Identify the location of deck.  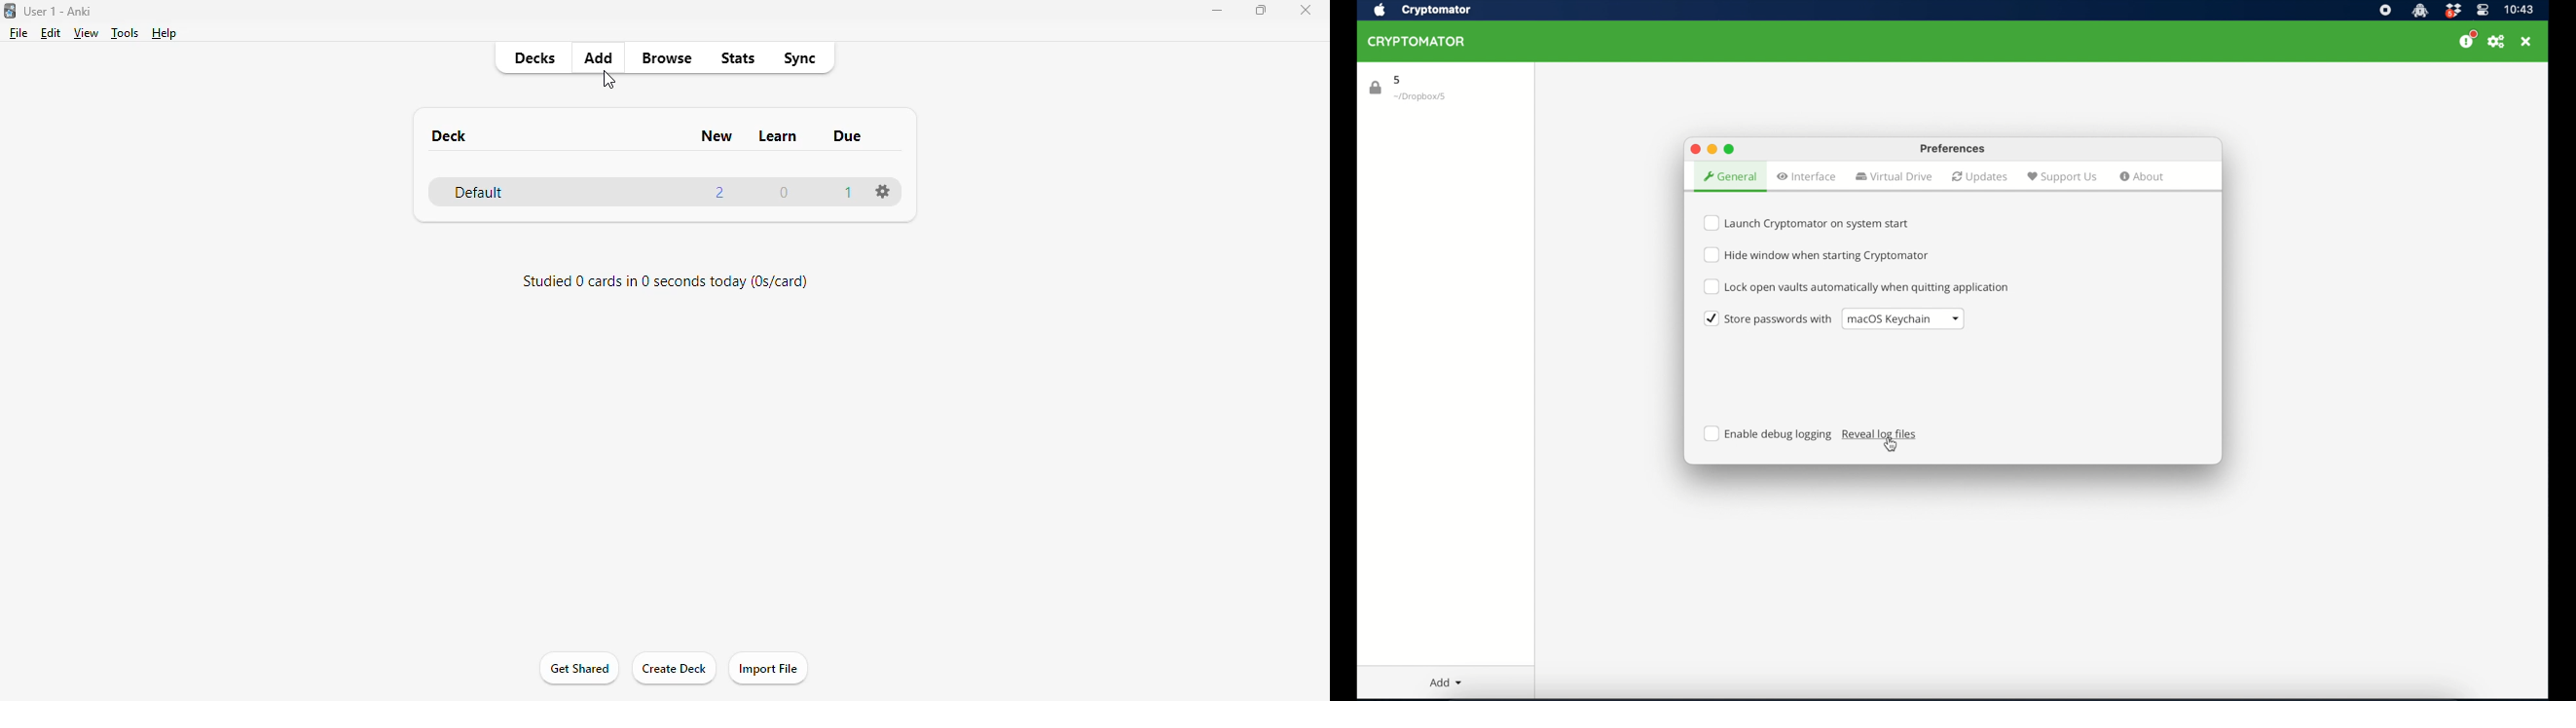
(448, 136).